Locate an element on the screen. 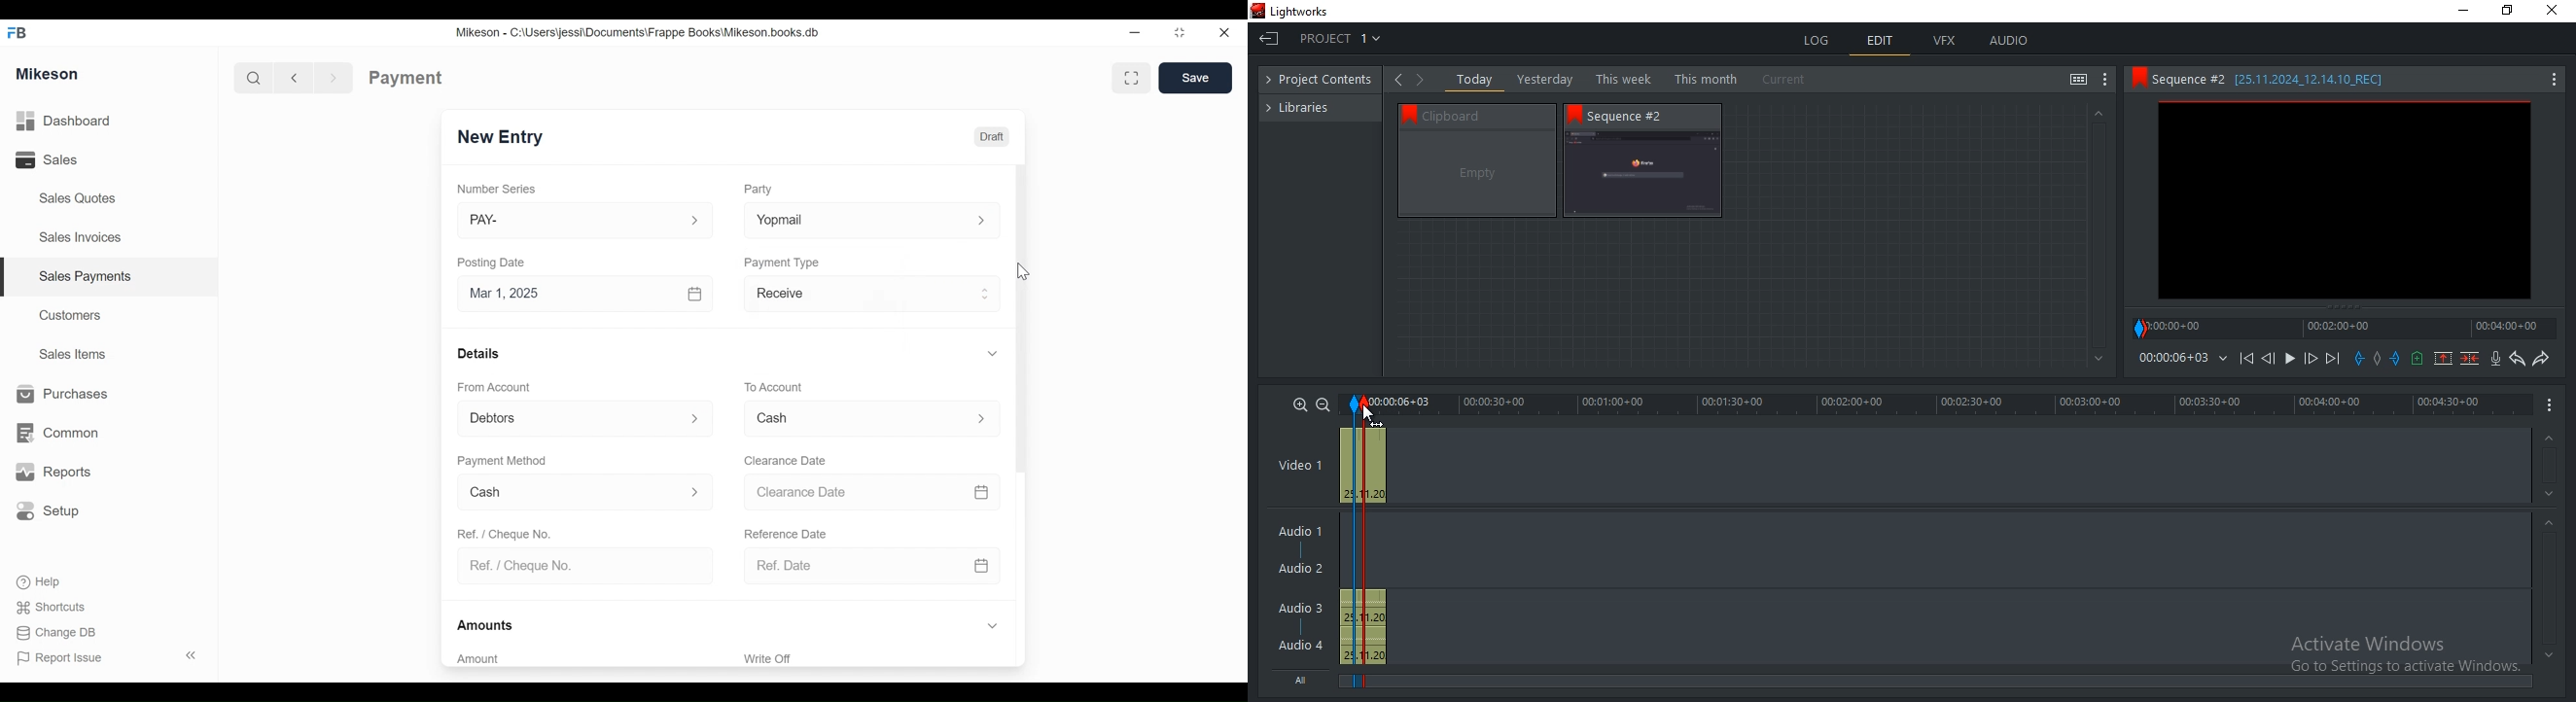  Minimize is located at coordinates (1135, 34).